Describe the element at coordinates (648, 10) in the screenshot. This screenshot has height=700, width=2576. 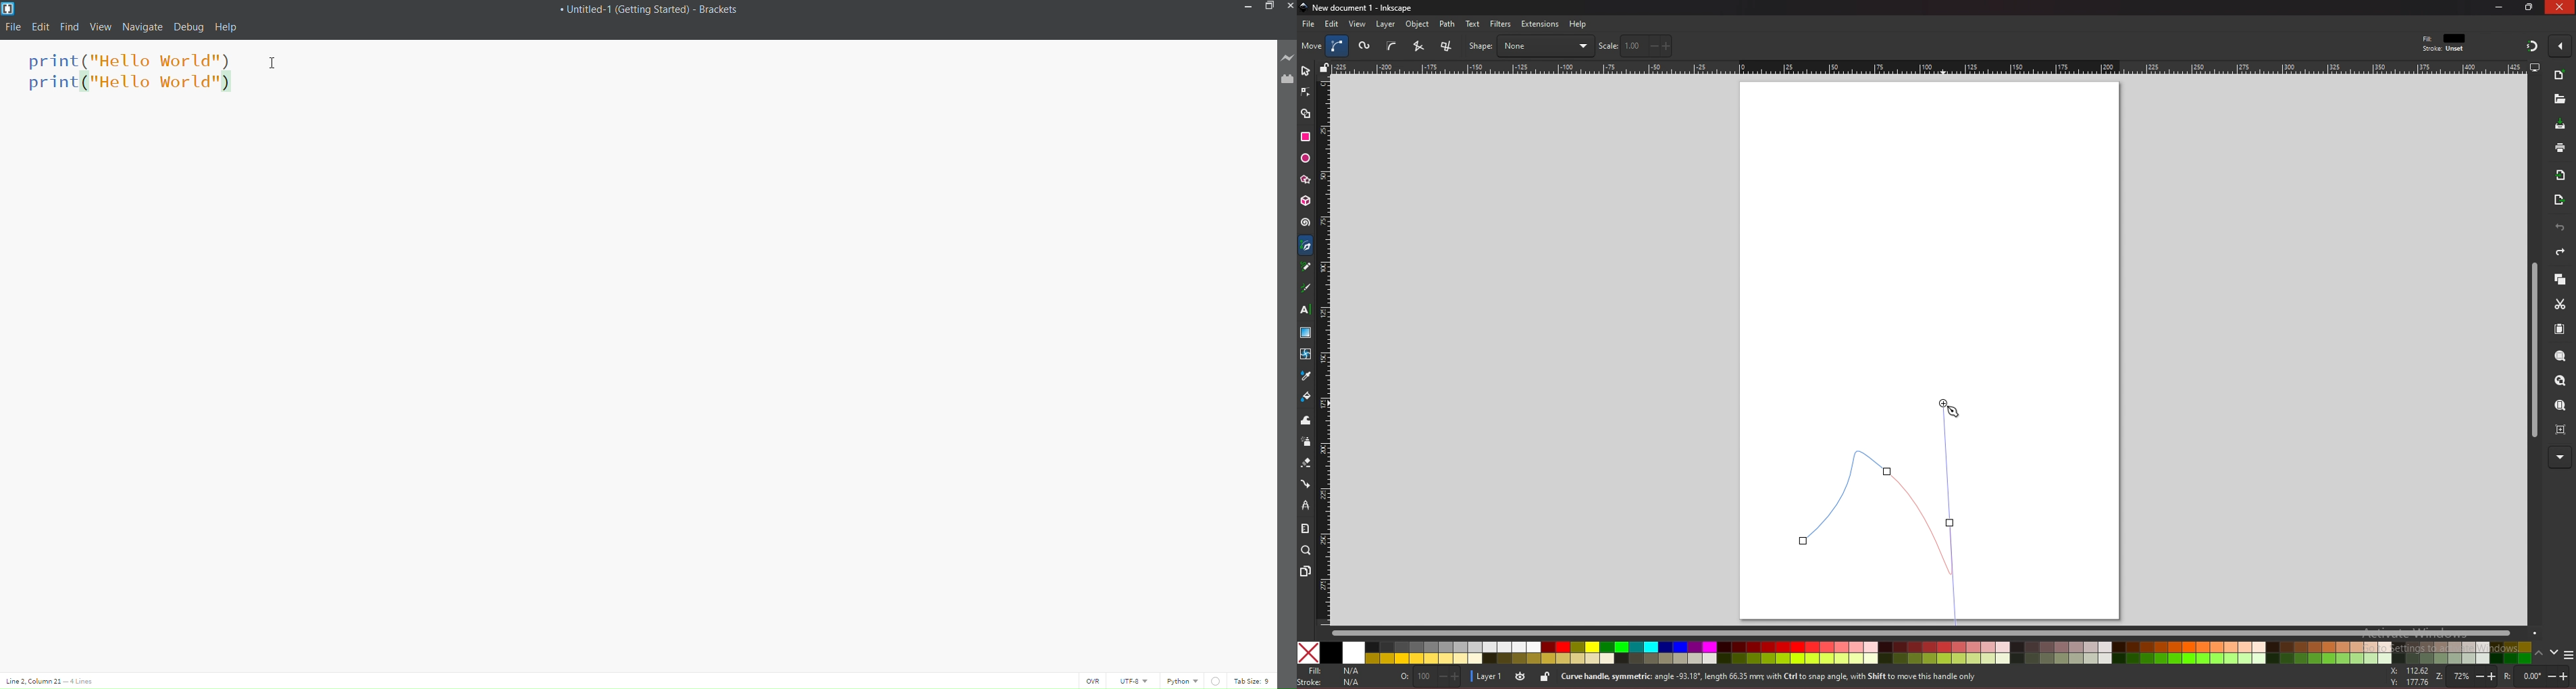
I see `title` at that location.